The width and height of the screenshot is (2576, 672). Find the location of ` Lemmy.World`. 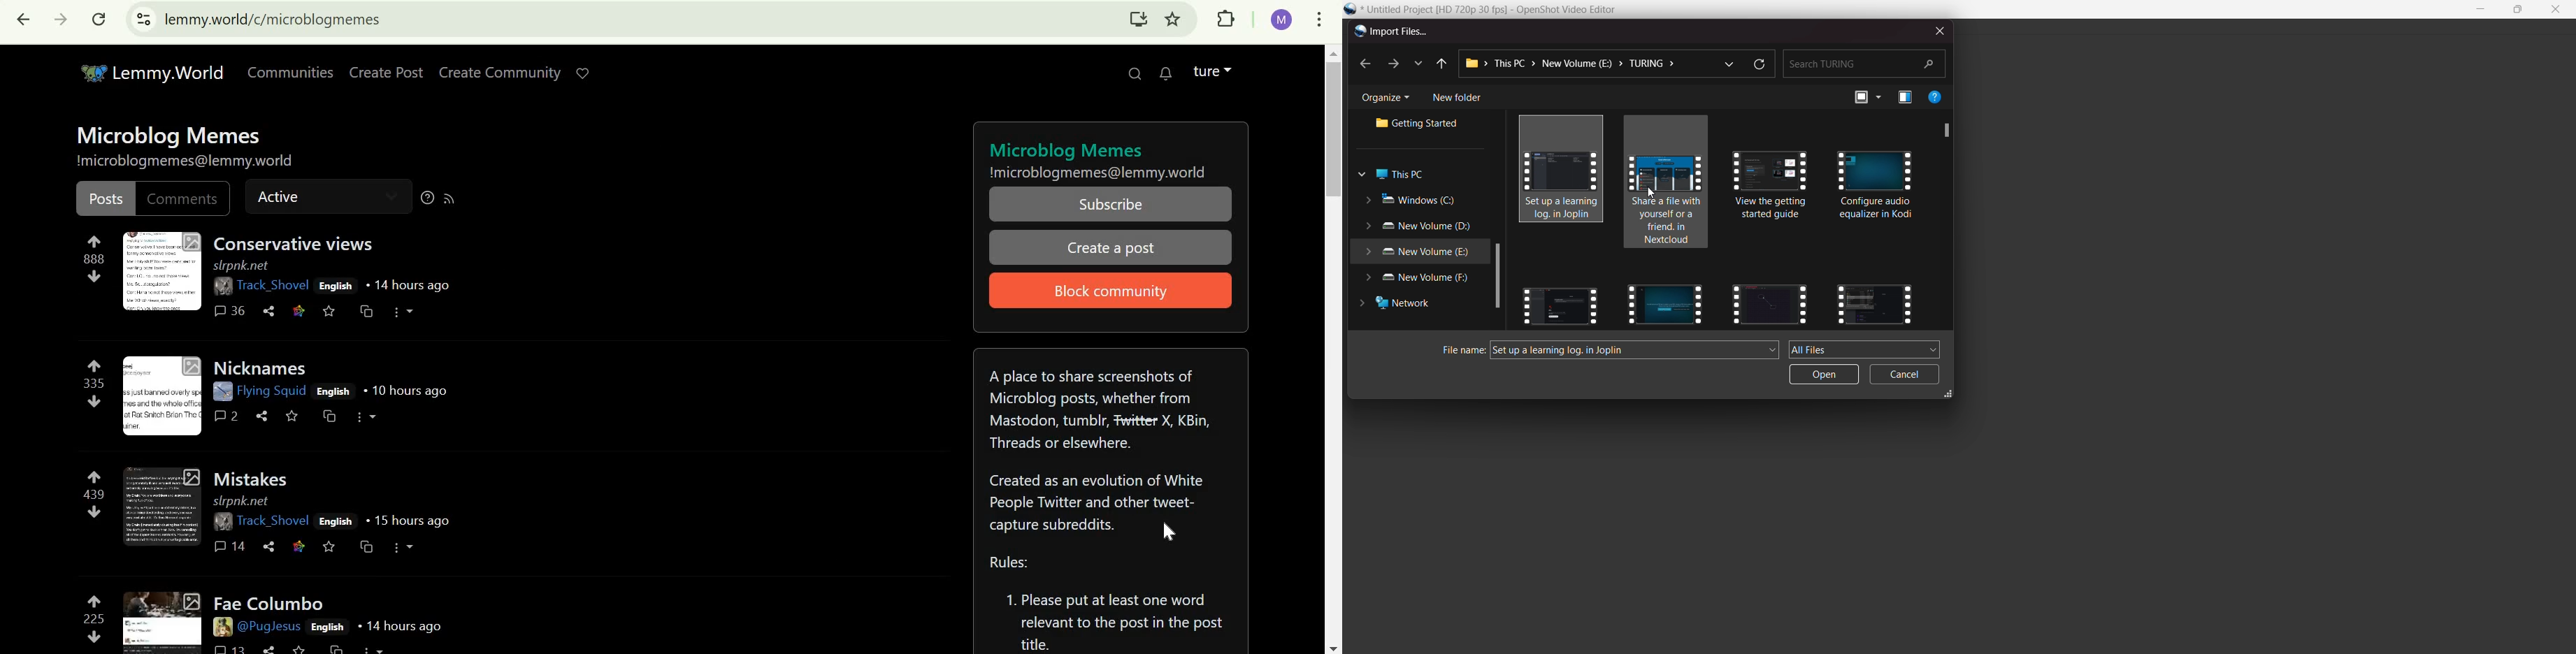

 Lemmy.World is located at coordinates (145, 74).